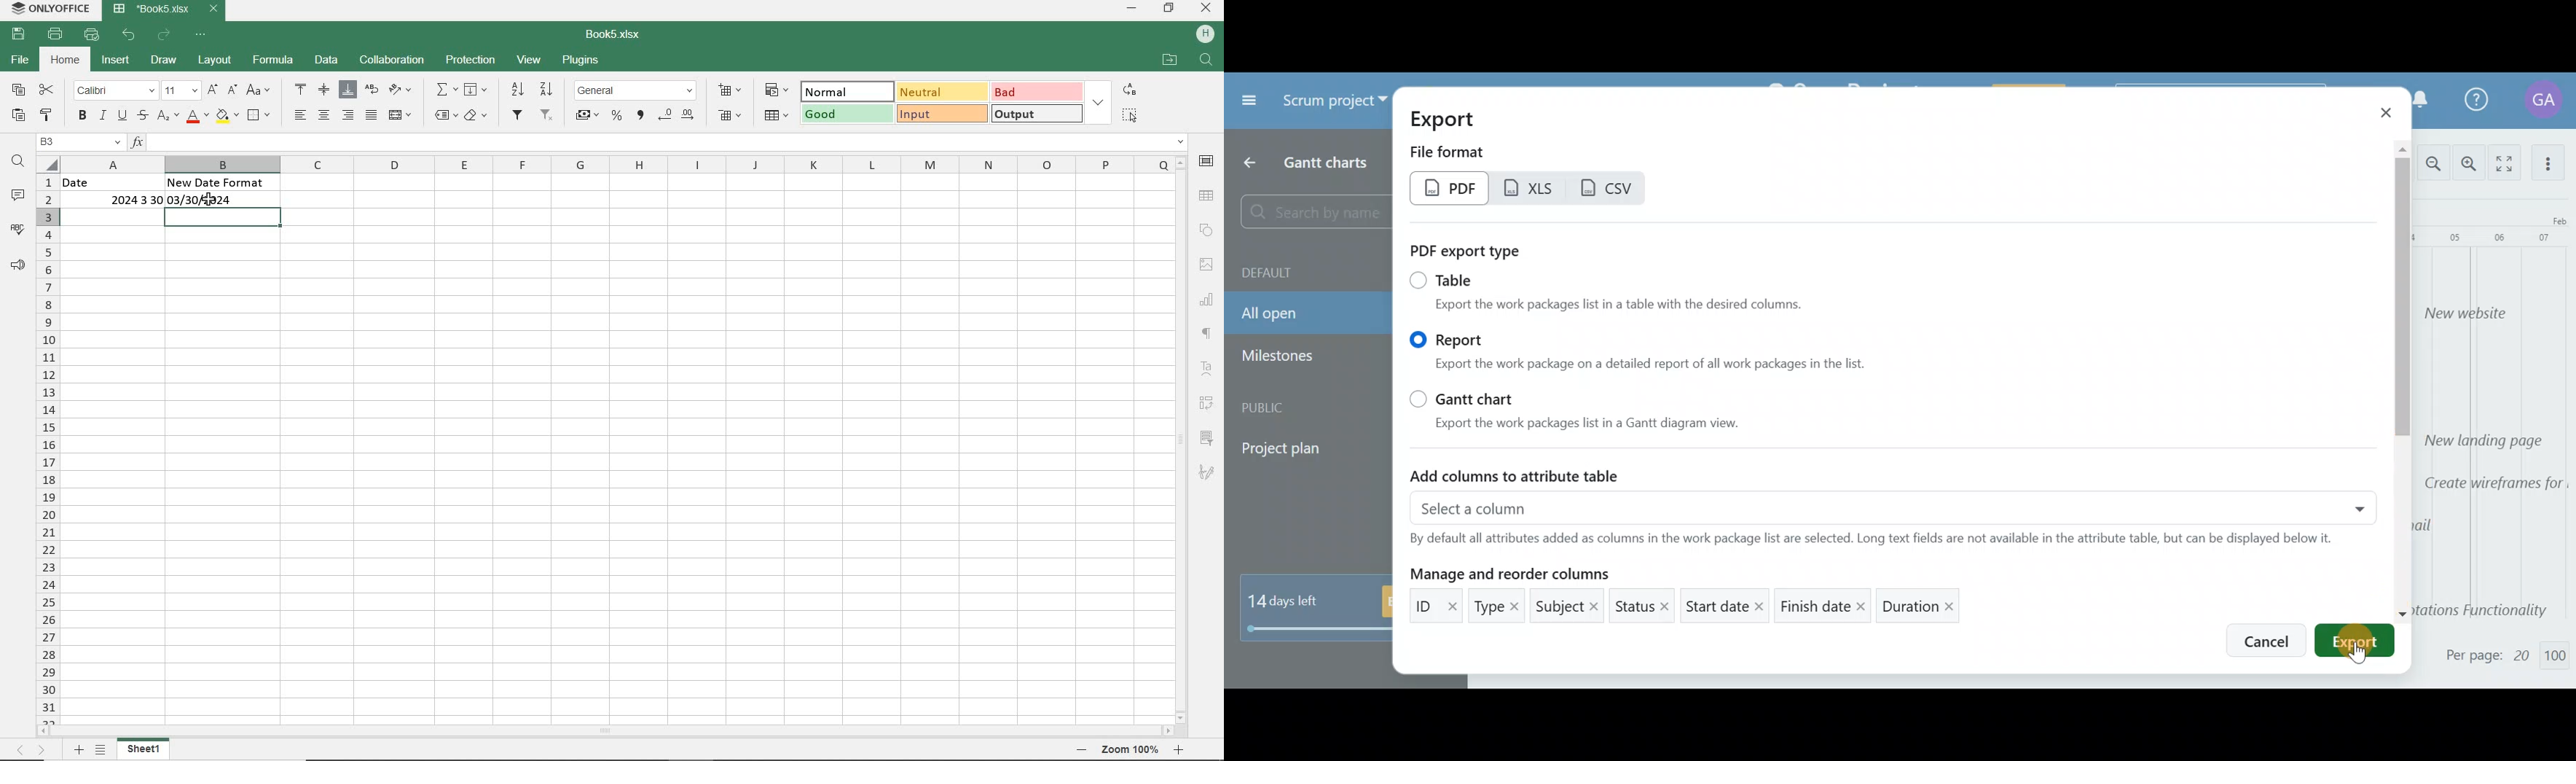 This screenshot has height=784, width=2576. Describe the element at coordinates (47, 91) in the screenshot. I see `CUT` at that location.